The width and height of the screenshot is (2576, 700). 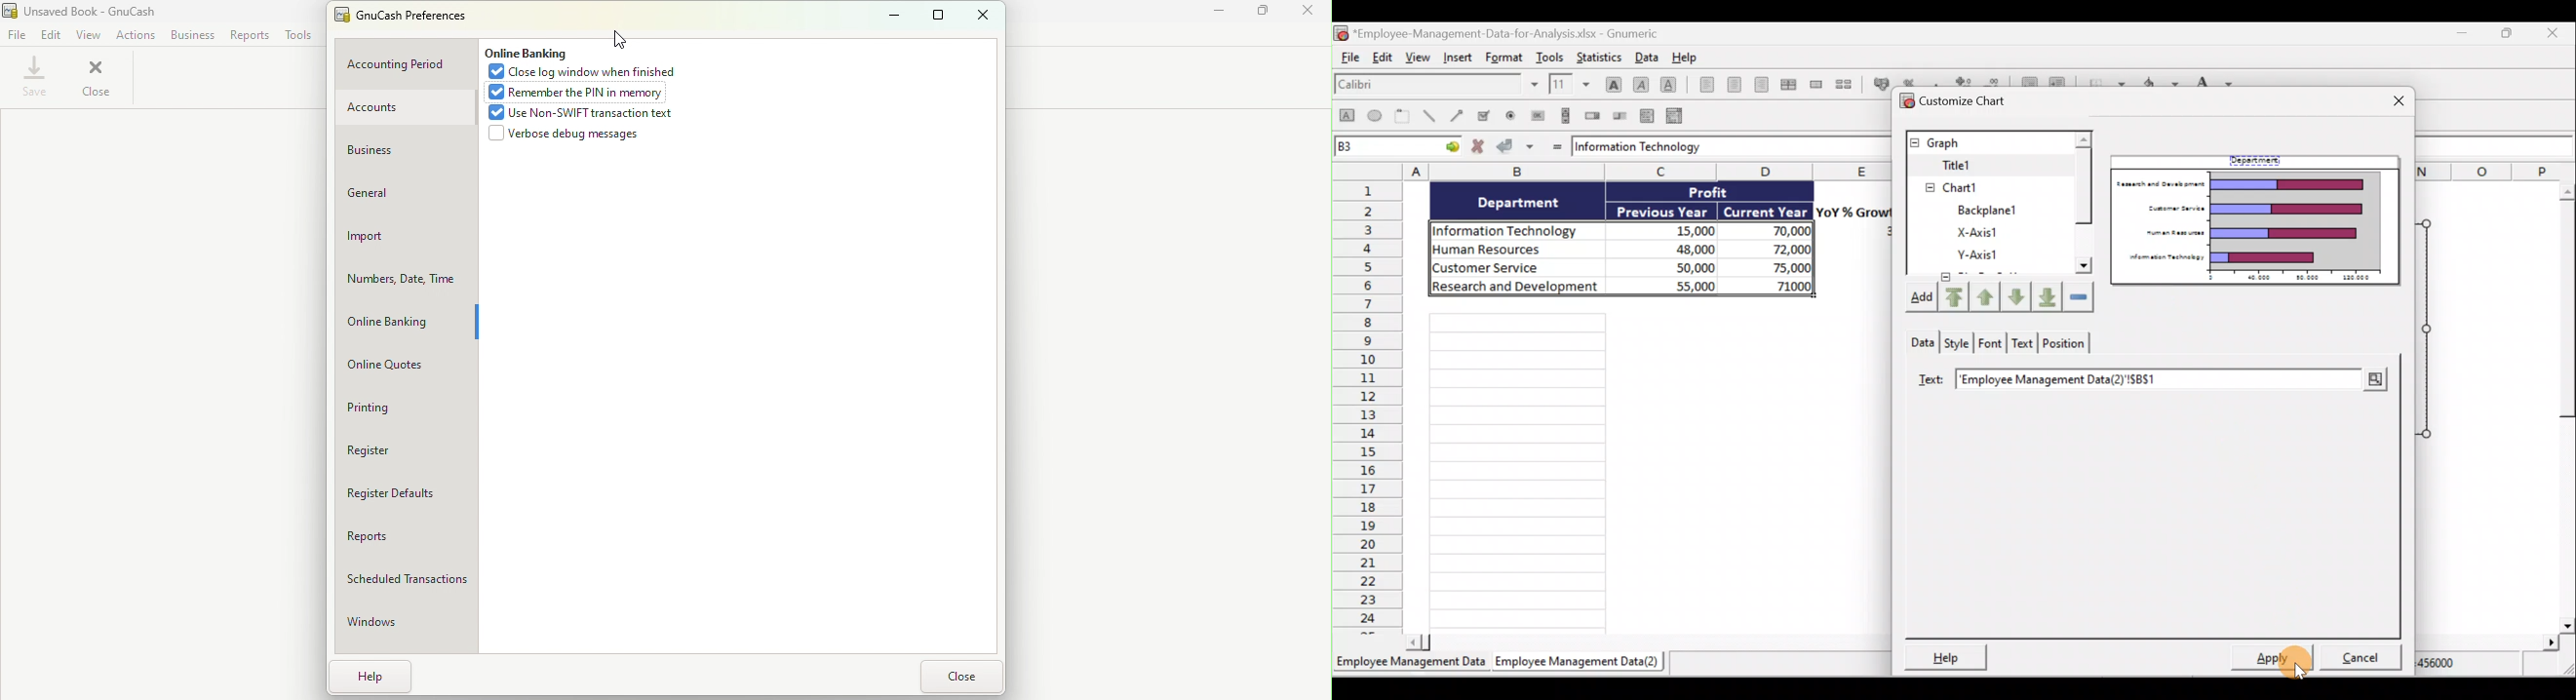 What do you see at coordinates (401, 199) in the screenshot?
I see `General` at bounding box center [401, 199].